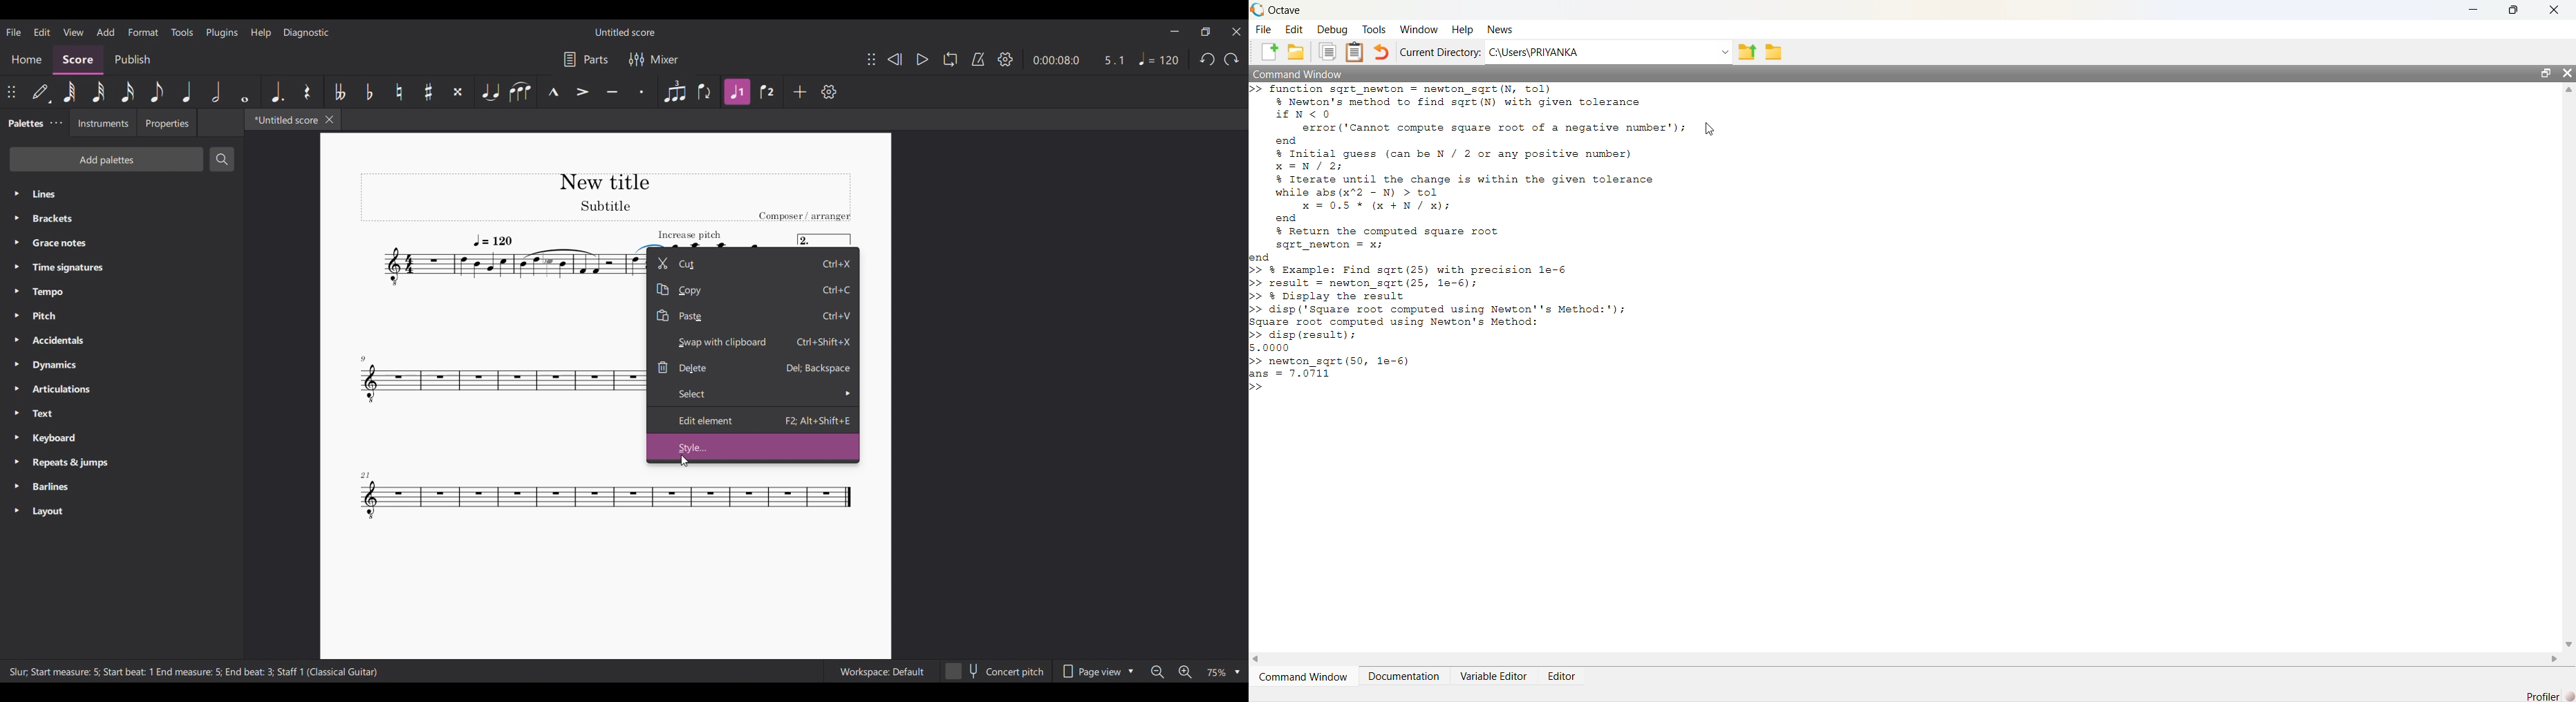 The width and height of the screenshot is (2576, 728). I want to click on Default, so click(42, 92).